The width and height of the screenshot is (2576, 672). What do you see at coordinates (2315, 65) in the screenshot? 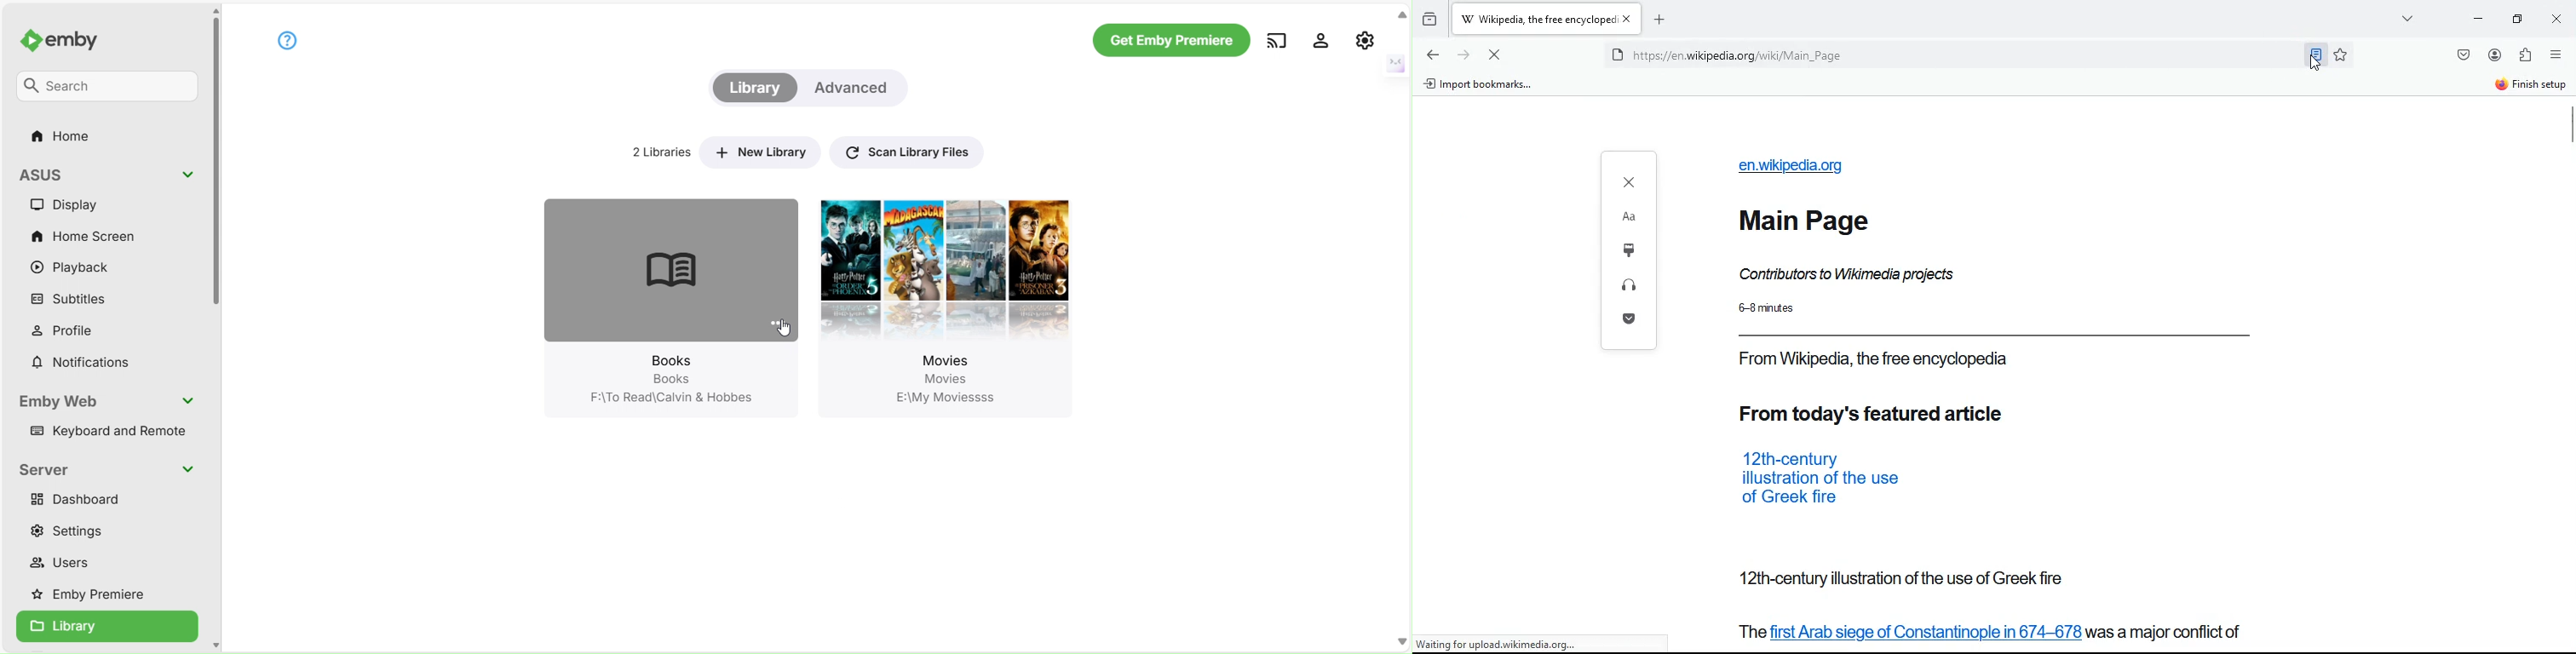
I see `cursor` at bounding box center [2315, 65].